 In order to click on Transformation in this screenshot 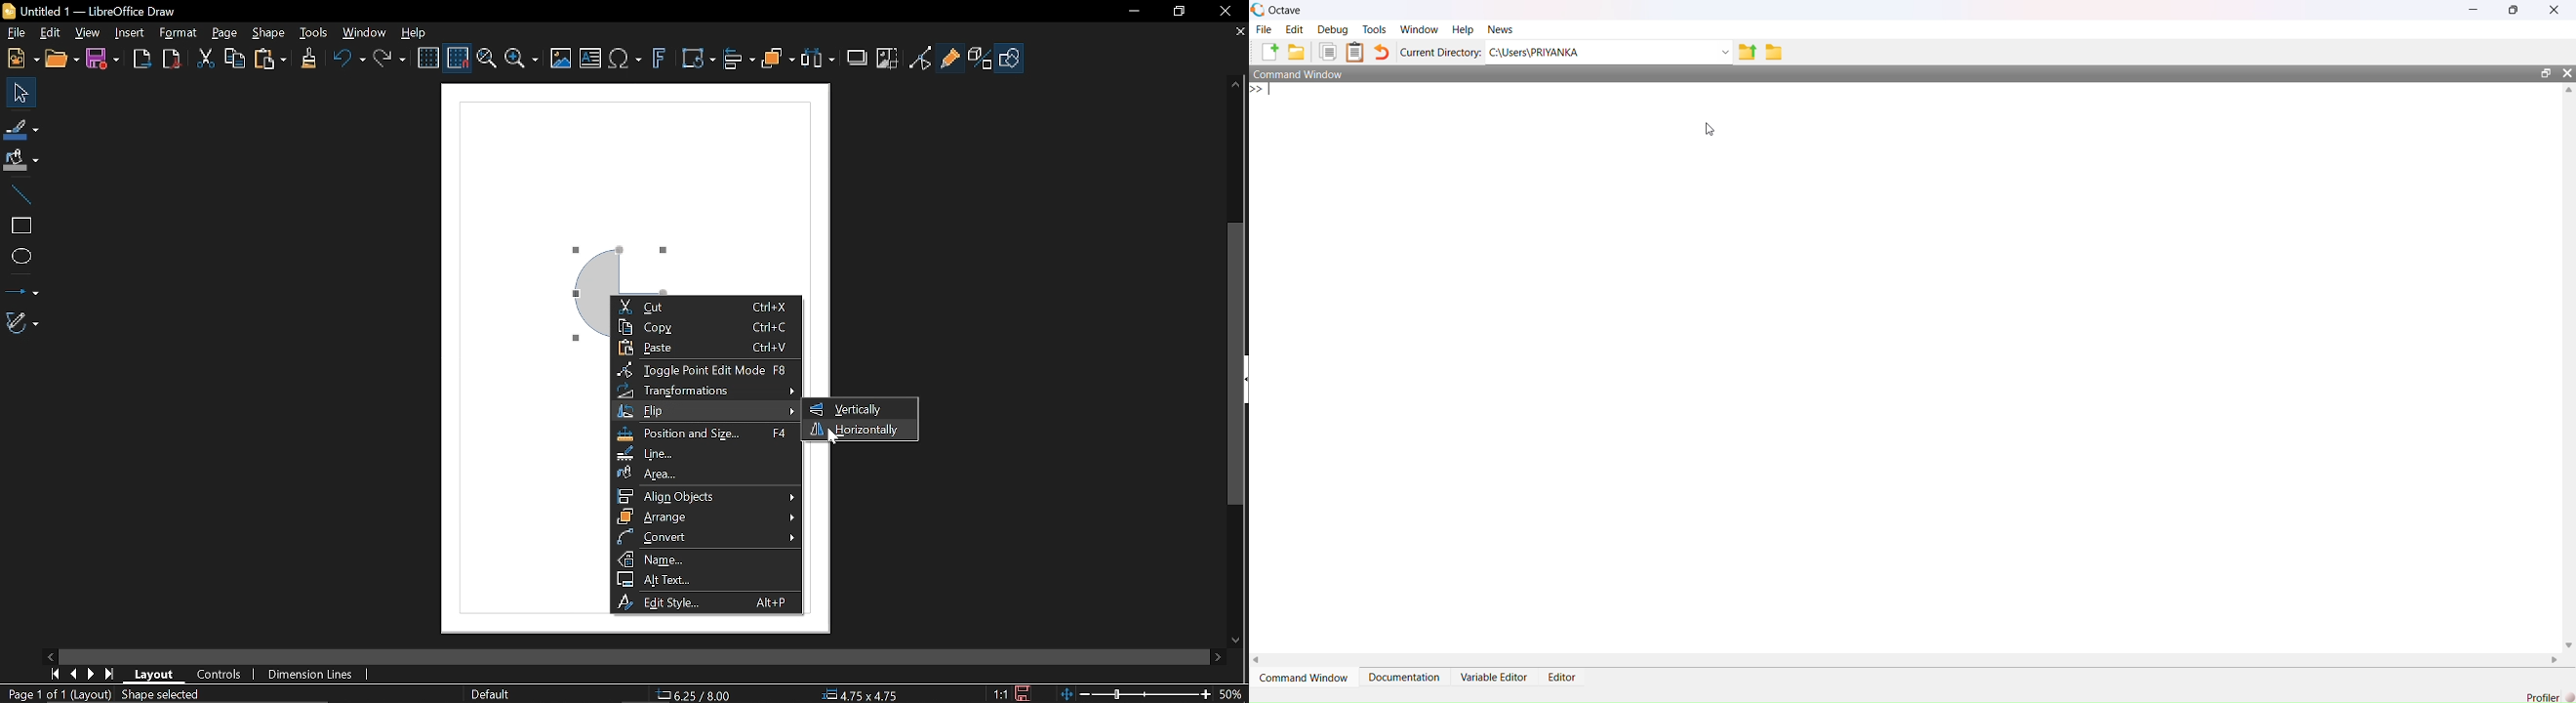, I will do `click(699, 59)`.